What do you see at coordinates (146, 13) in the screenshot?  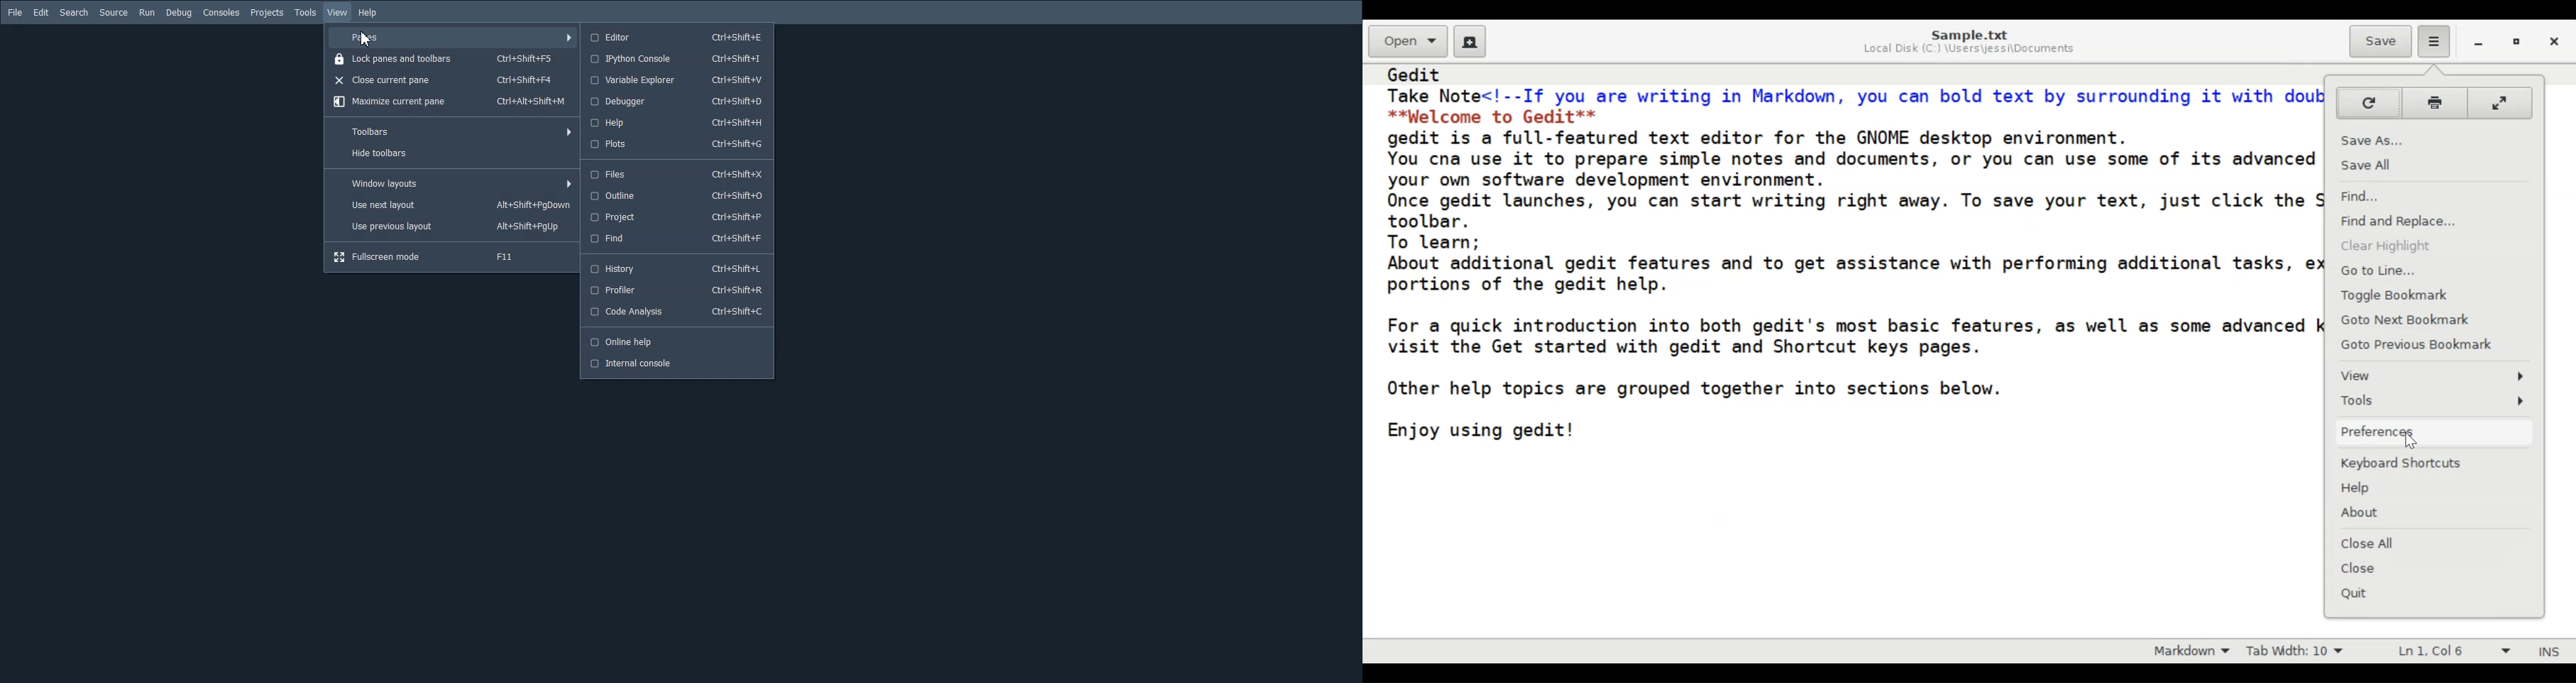 I see `Run` at bounding box center [146, 13].